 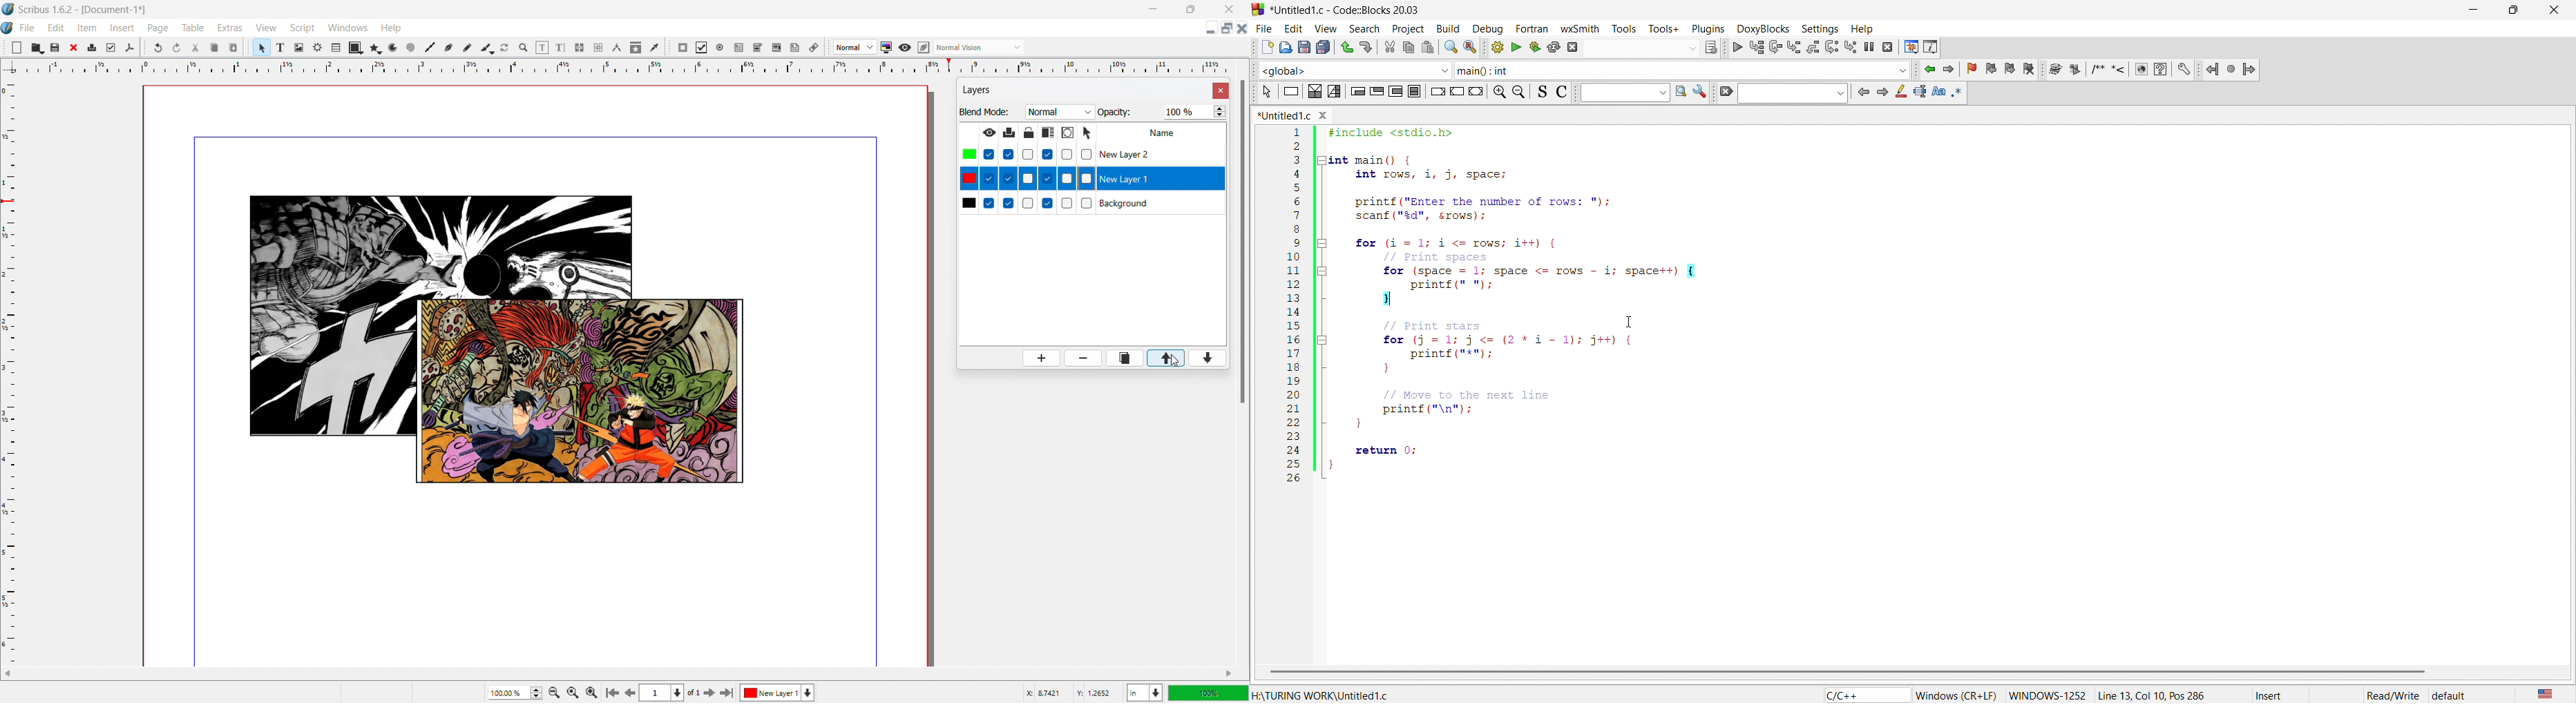 I want to click on redo, so click(x=1368, y=45).